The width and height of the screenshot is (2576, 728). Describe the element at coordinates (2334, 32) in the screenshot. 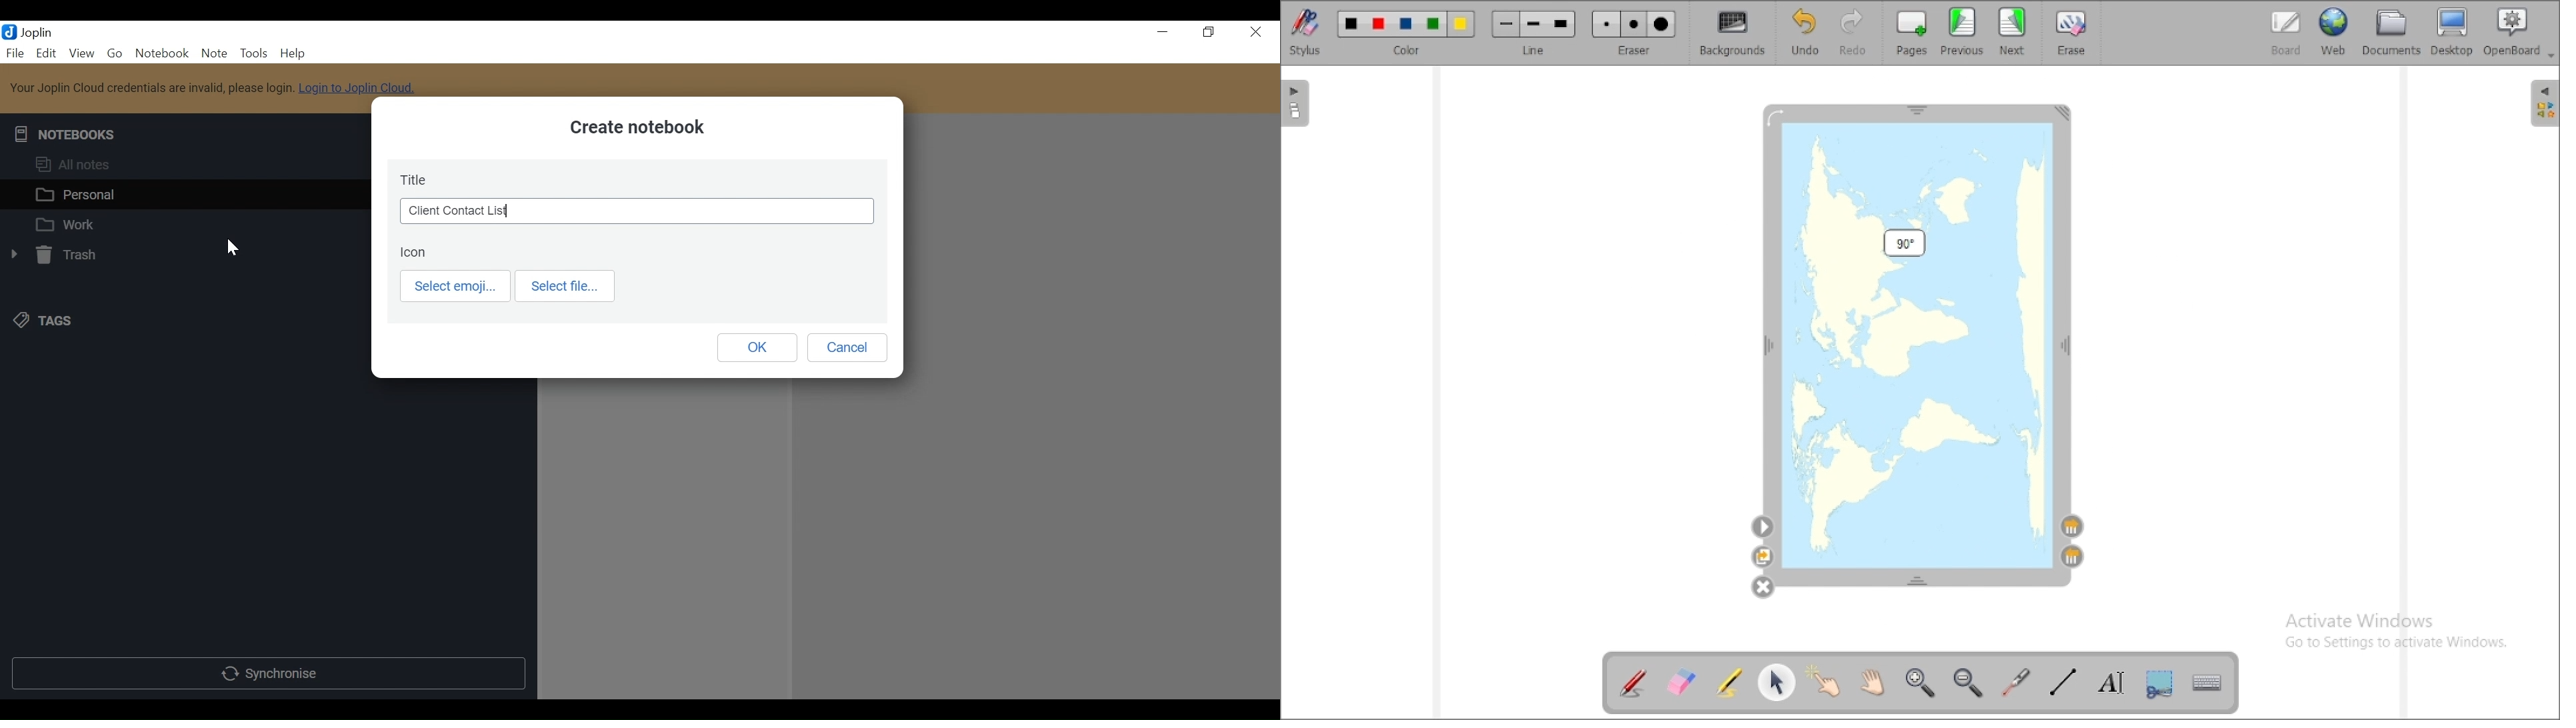

I see `web` at that location.